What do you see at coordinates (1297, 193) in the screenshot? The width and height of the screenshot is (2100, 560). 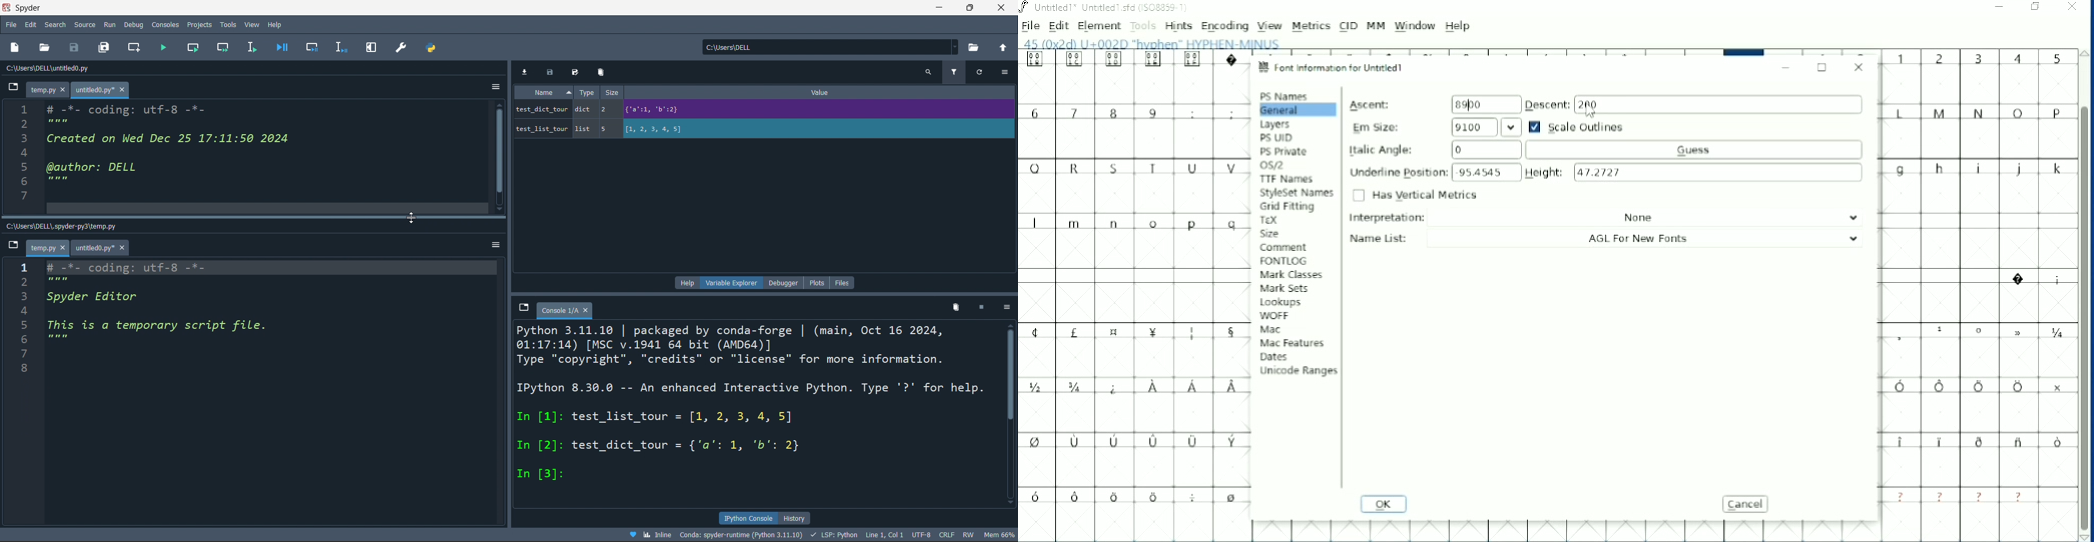 I see `StyleSet Names` at bounding box center [1297, 193].